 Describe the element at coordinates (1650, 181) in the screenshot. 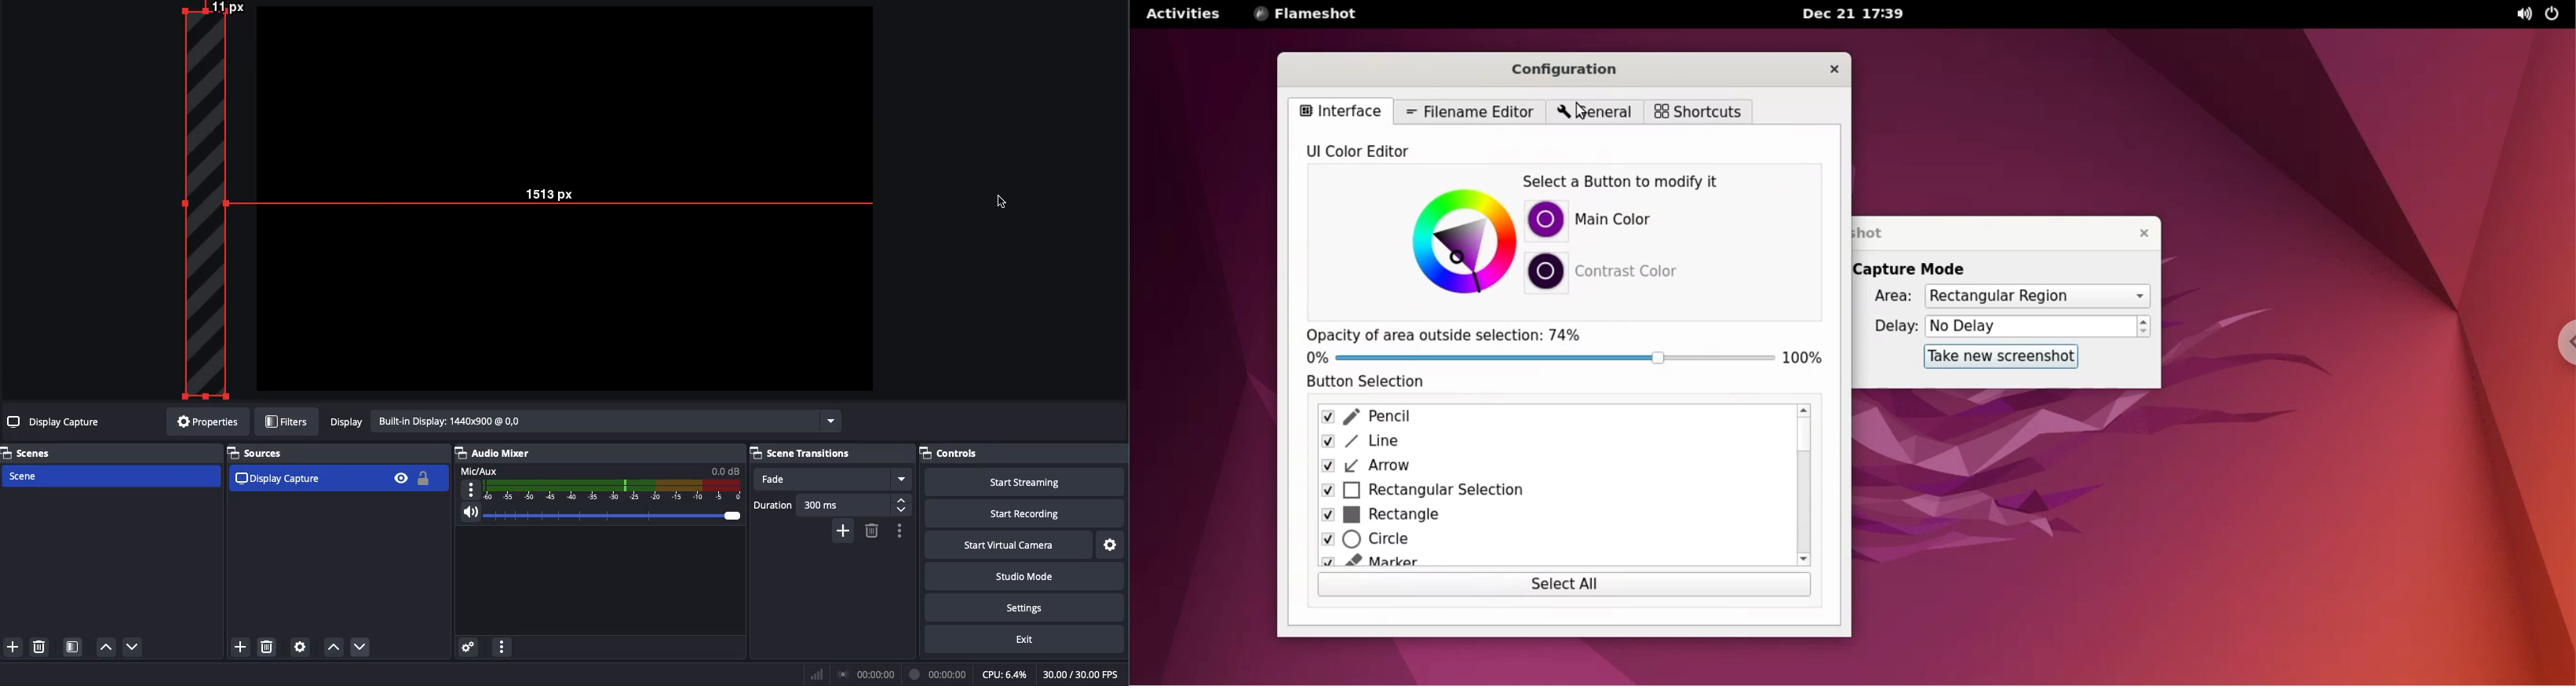

I see `select a button to modify it` at that location.